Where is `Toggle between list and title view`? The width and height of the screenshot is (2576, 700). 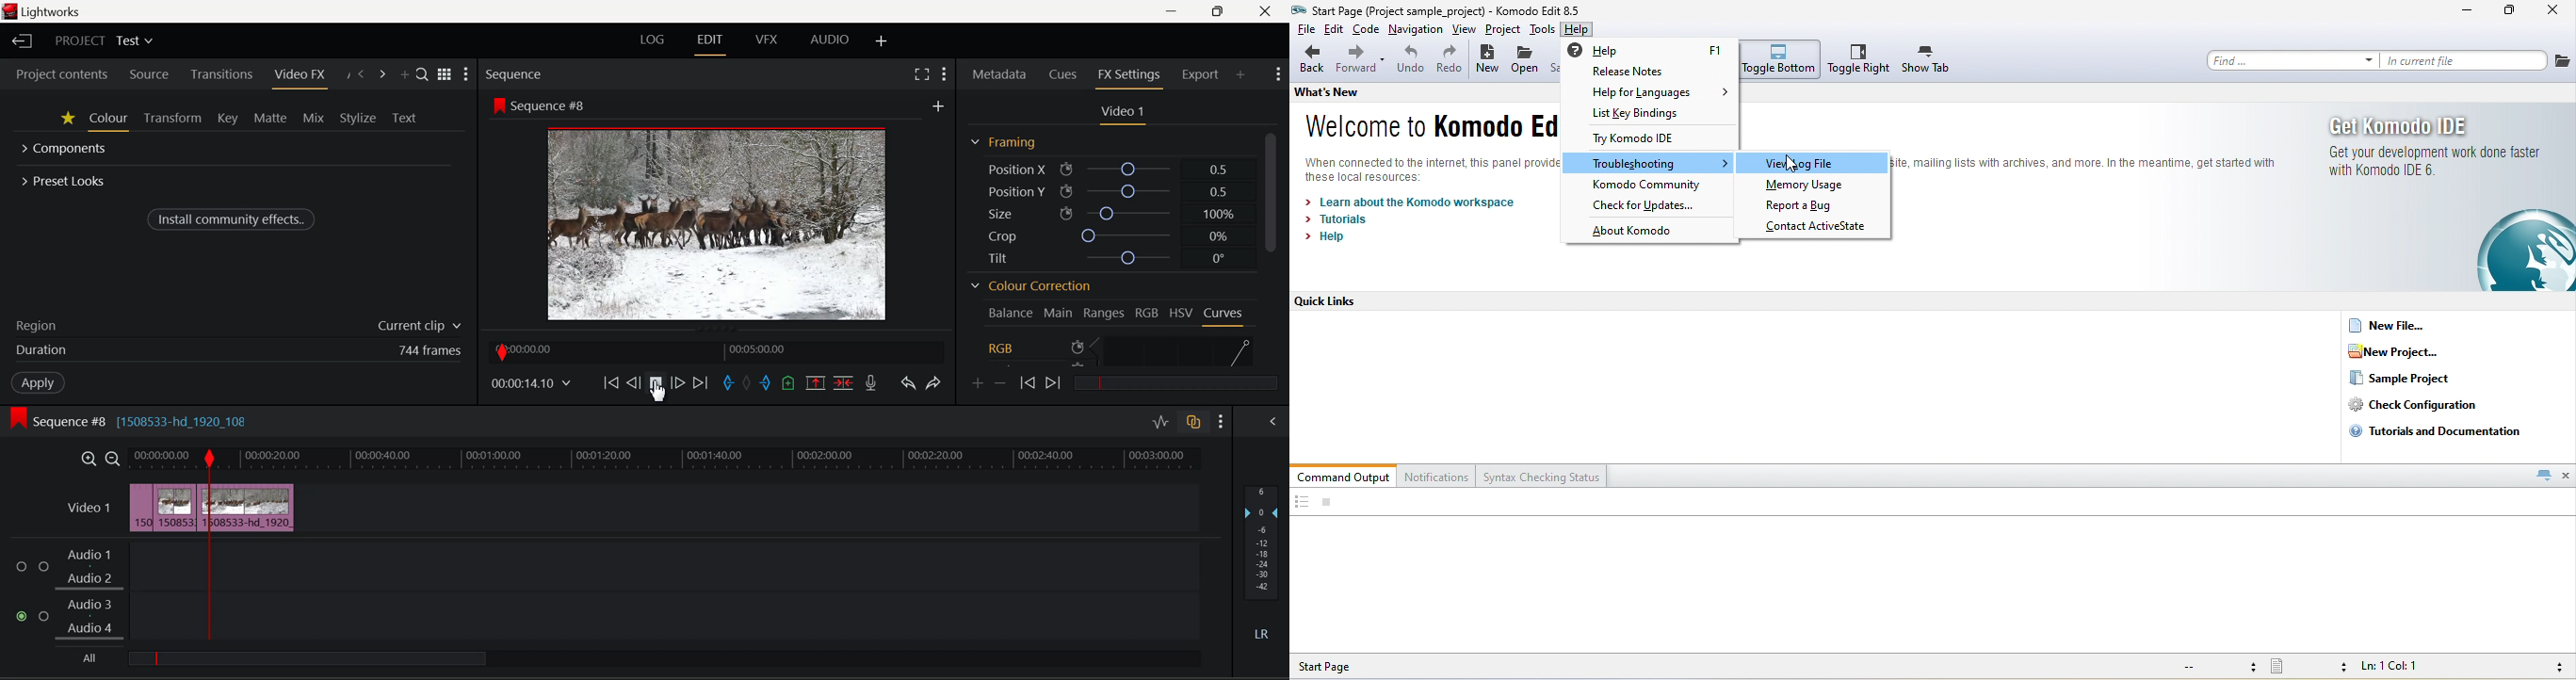 Toggle between list and title view is located at coordinates (444, 75).